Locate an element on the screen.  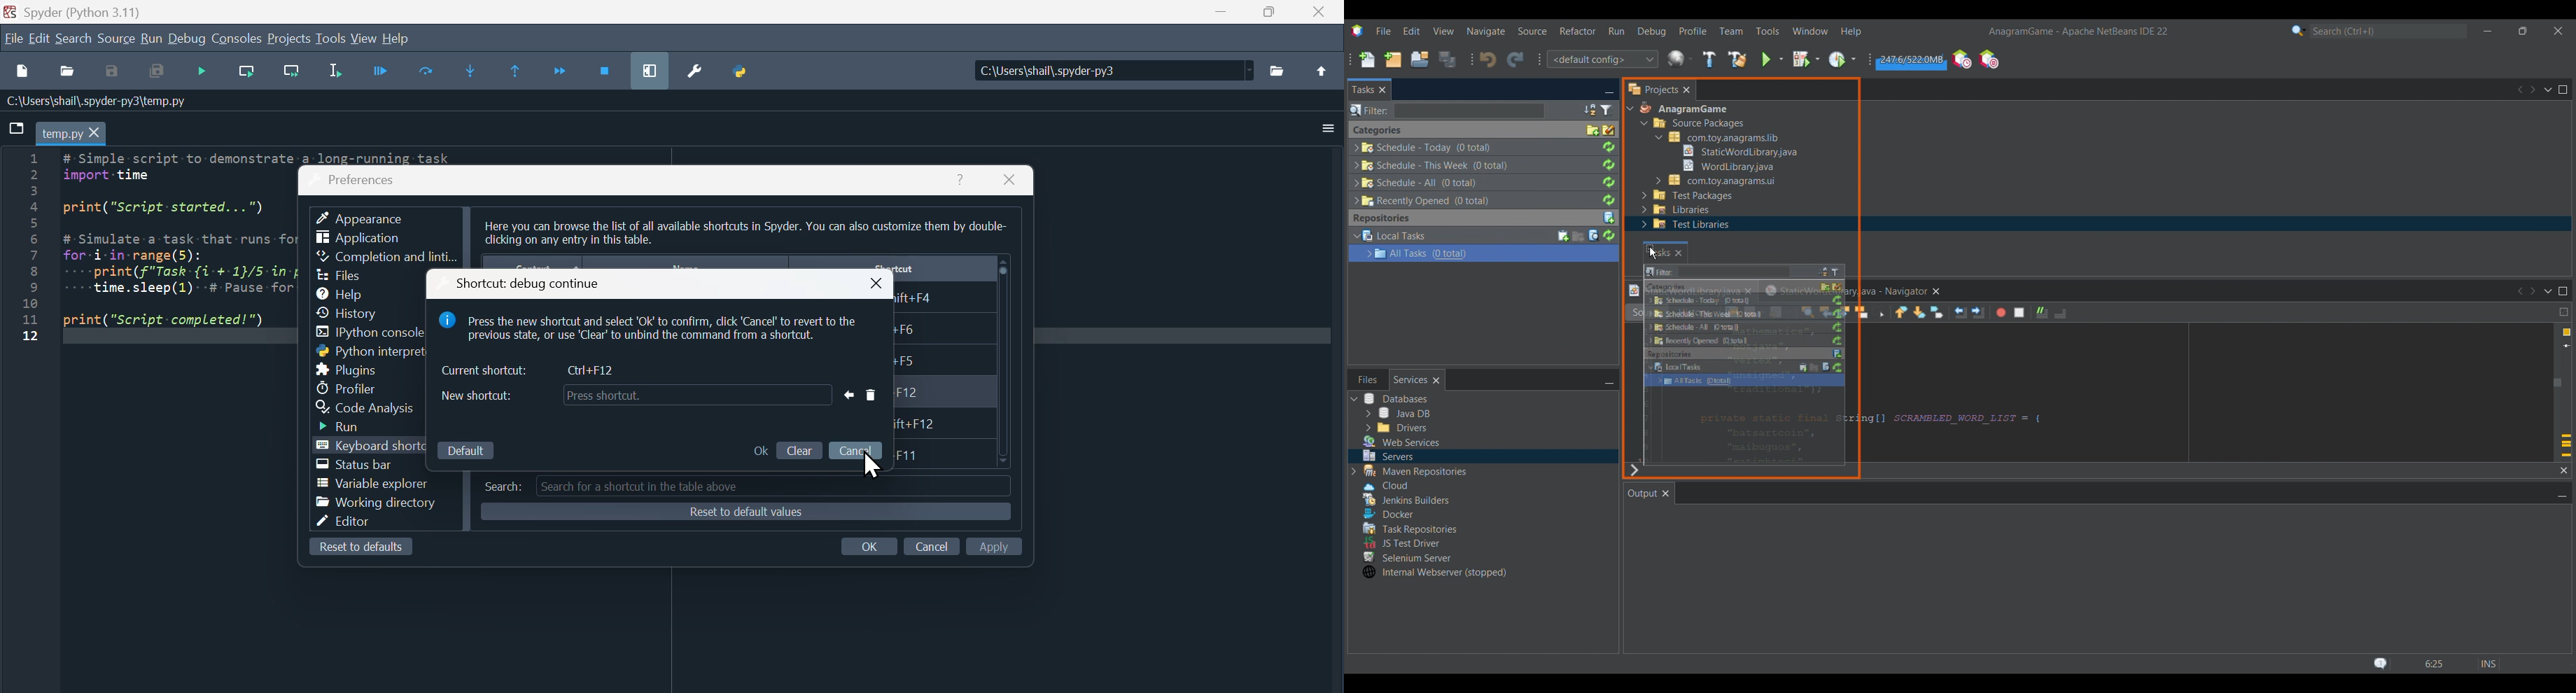
File is located at coordinates (18, 128).